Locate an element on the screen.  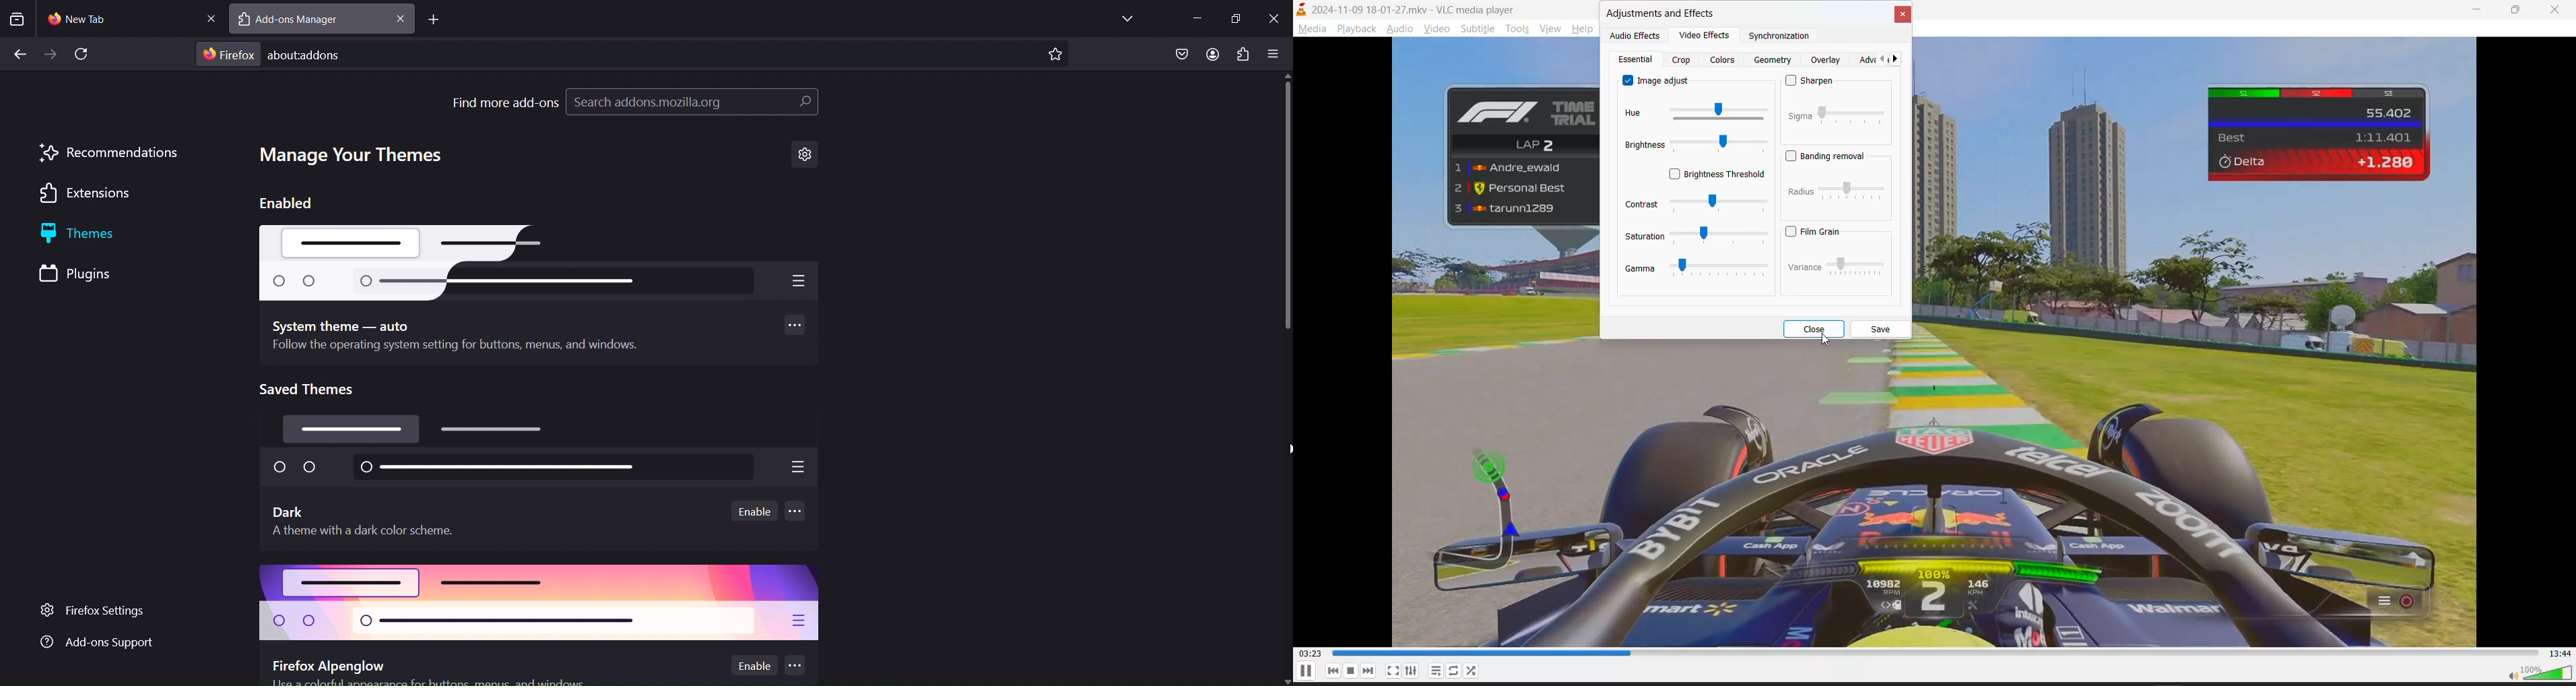
sigma is located at coordinates (1800, 116).